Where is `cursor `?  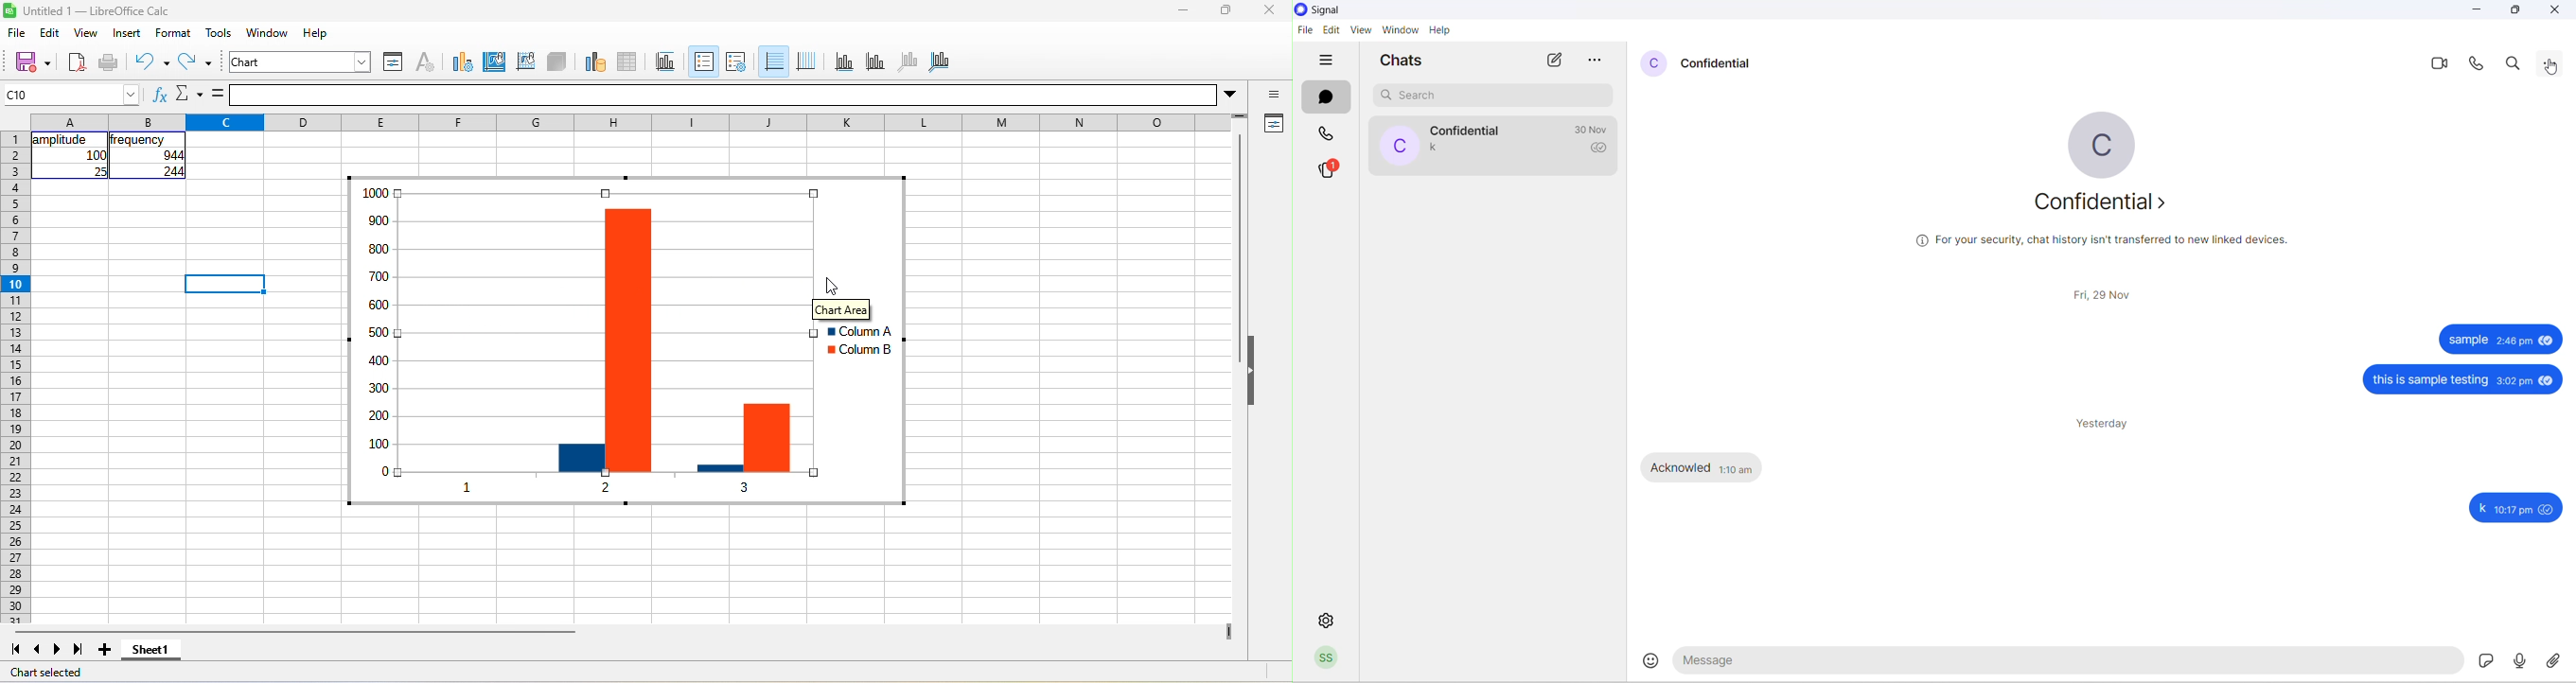 cursor  is located at coordinates (831, 284).